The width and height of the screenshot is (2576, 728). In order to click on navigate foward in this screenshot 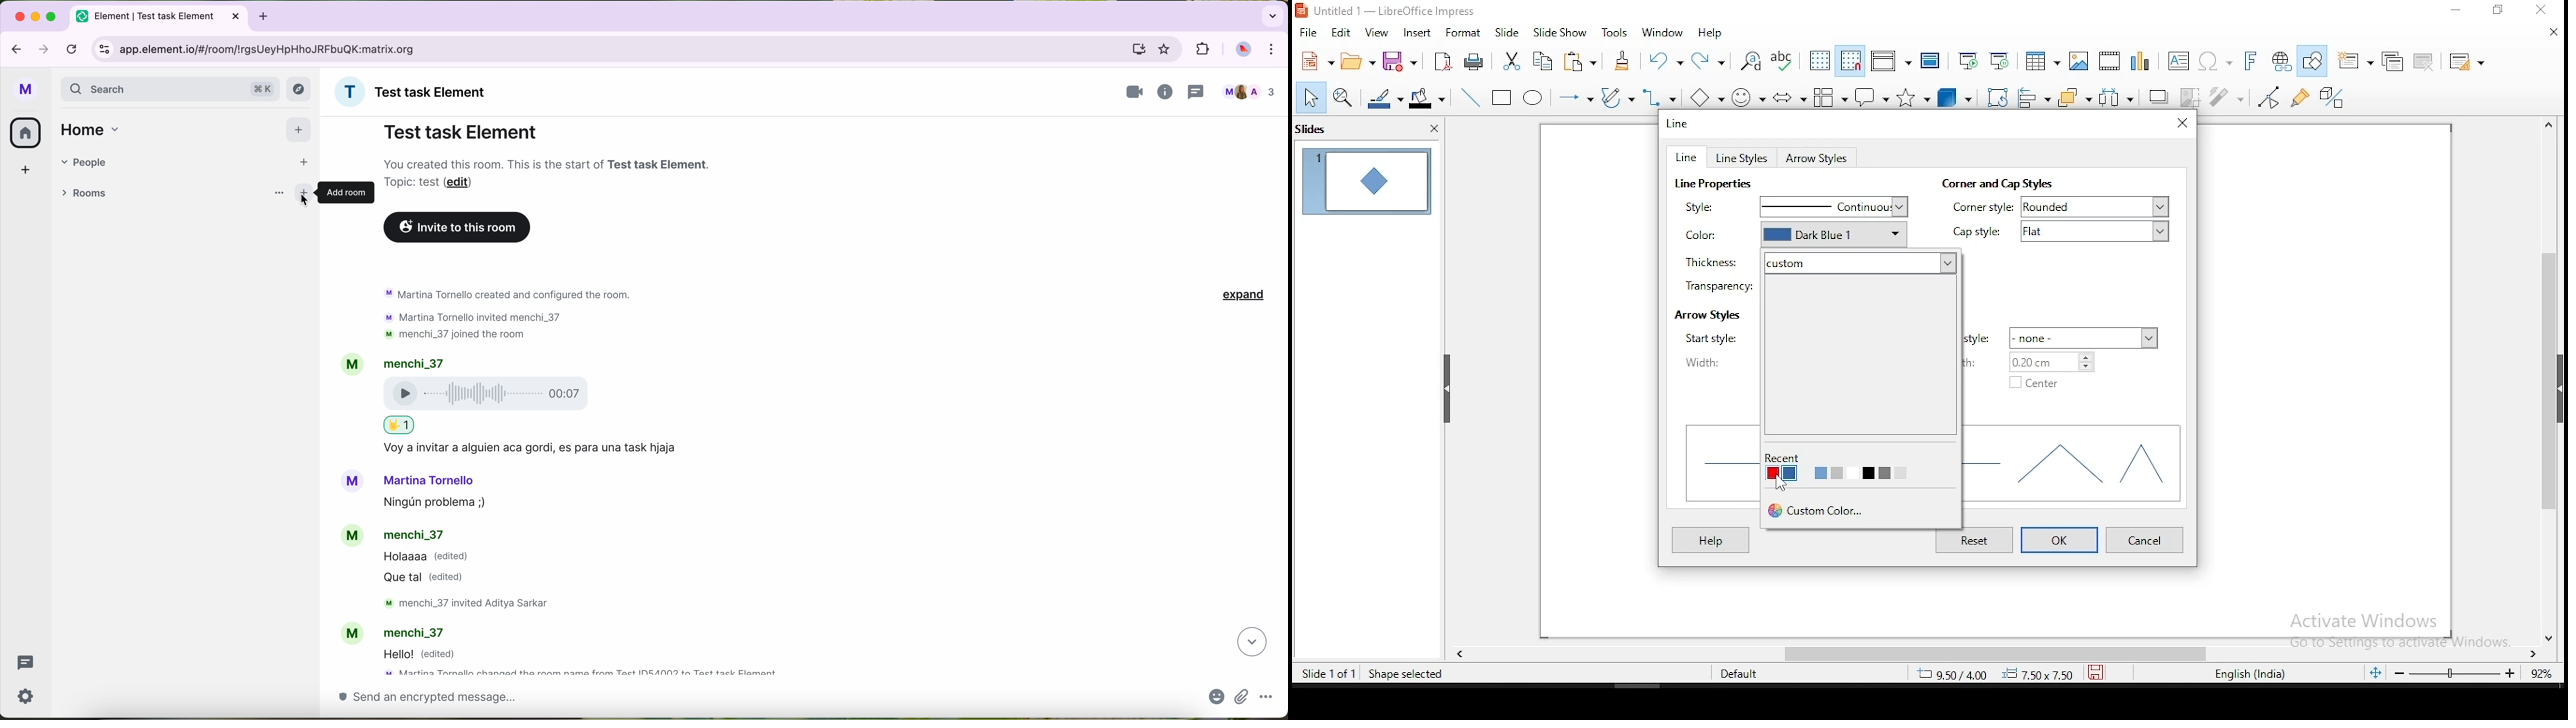, I will do `click(44, 48)`.